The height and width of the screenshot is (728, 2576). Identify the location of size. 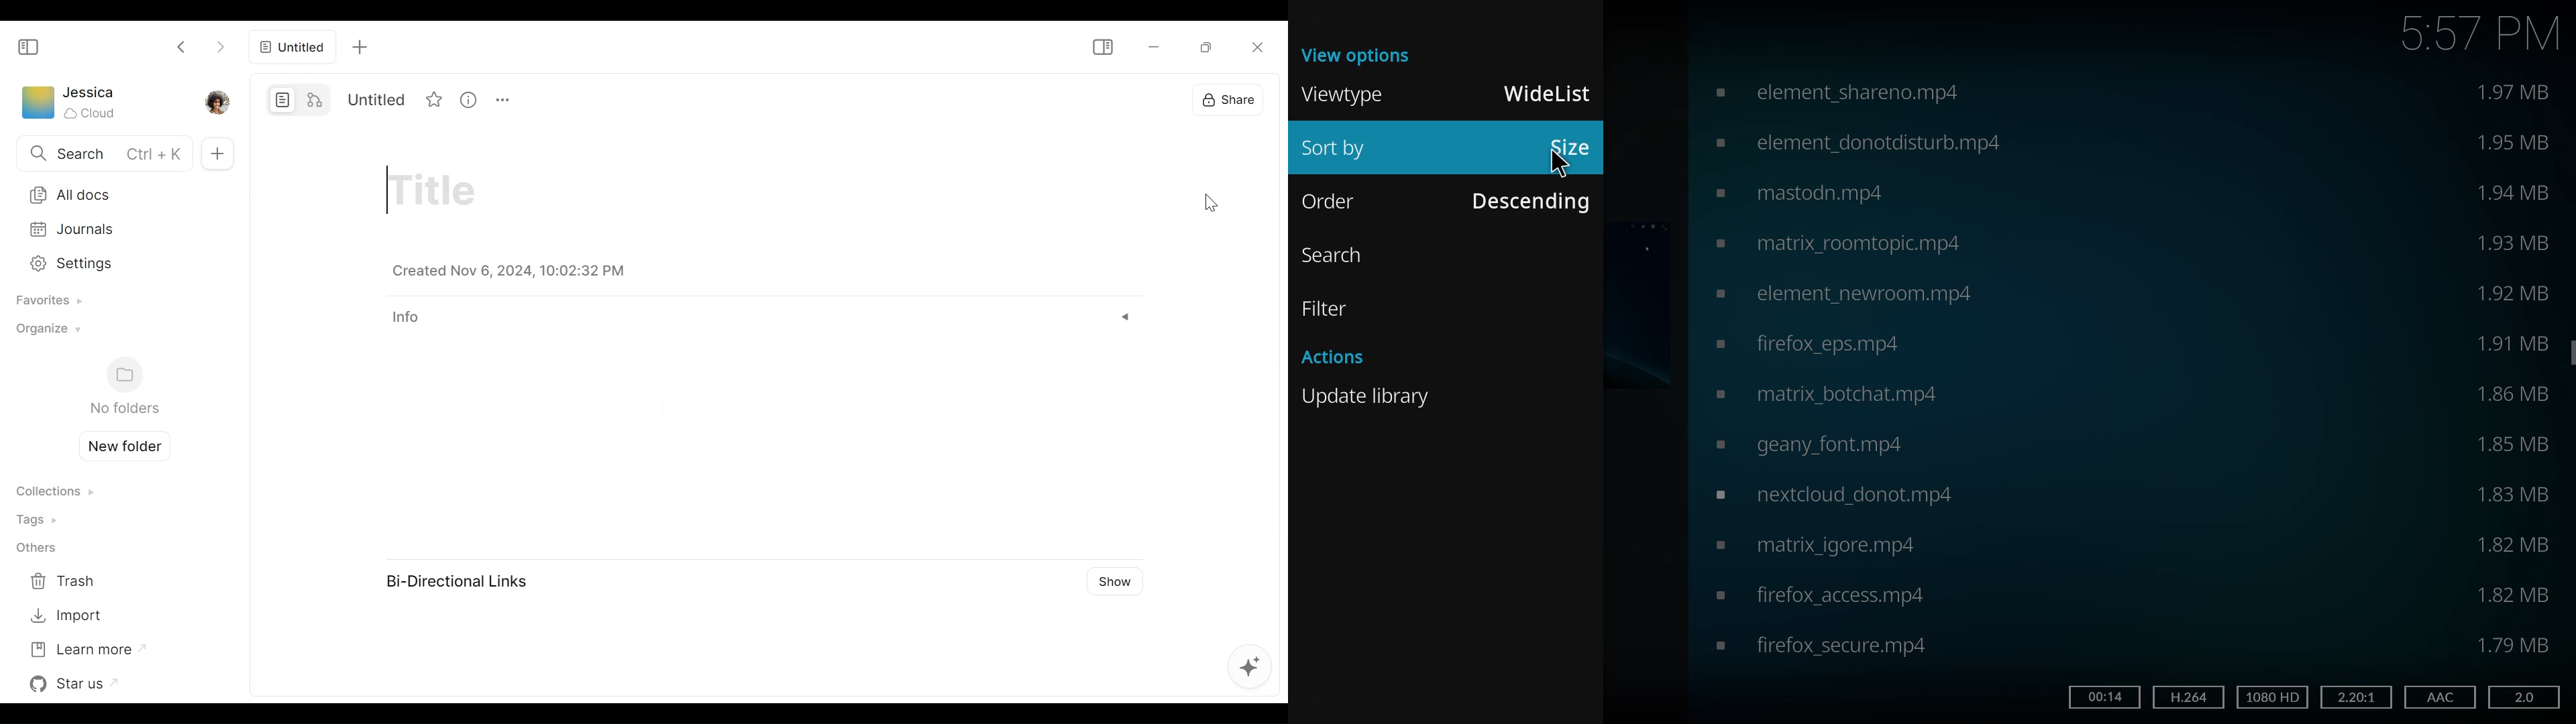
(2518, 243).